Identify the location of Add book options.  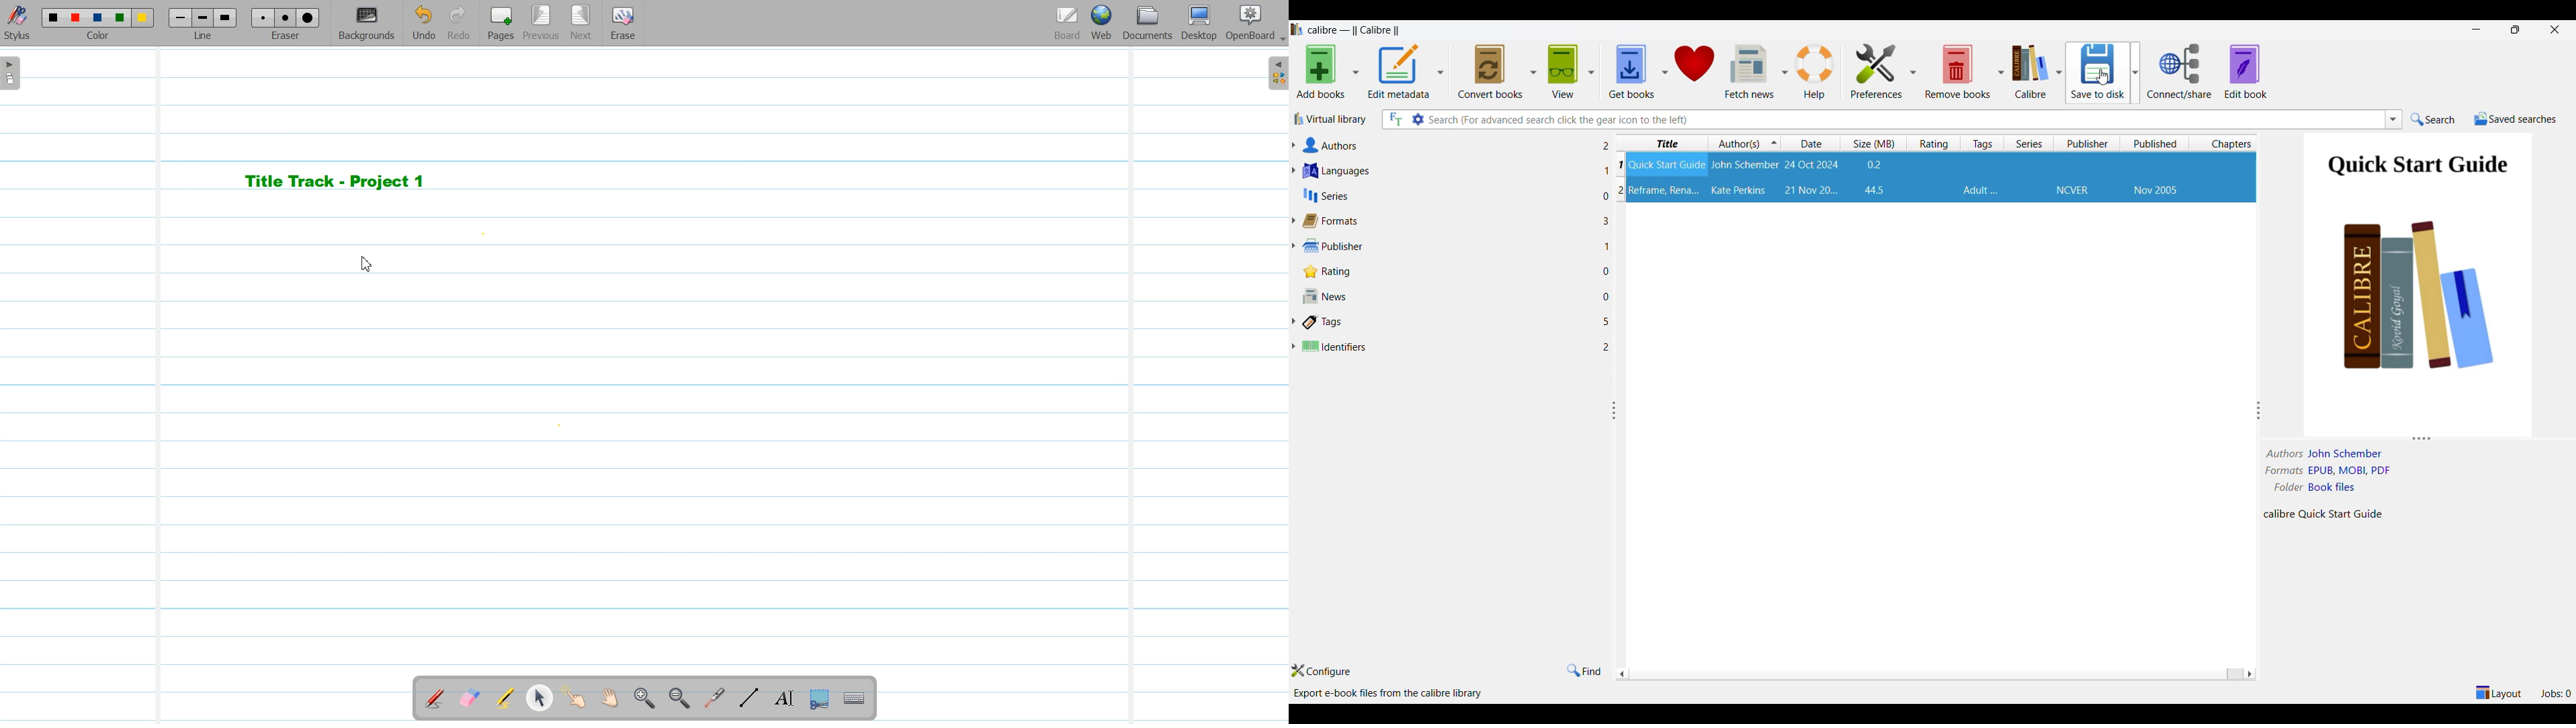
(1327, 71).